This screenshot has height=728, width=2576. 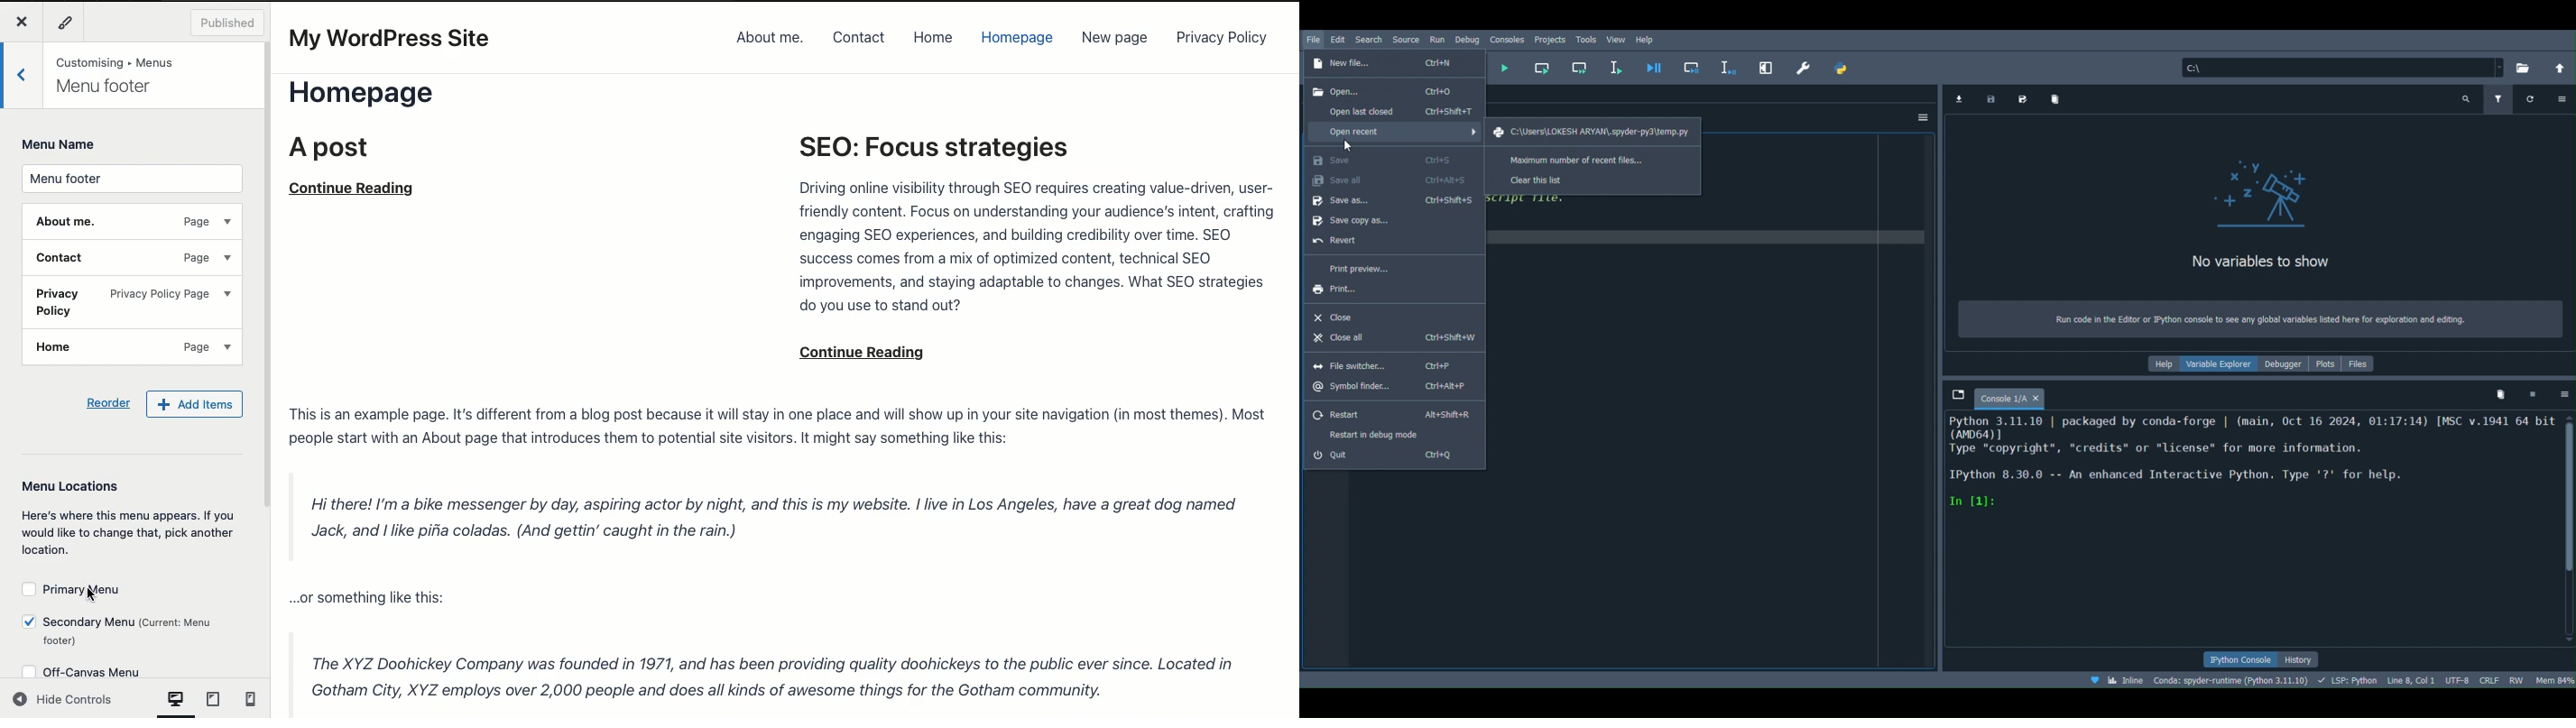 I want to click on Consoles, so click(x=1507, y=39).